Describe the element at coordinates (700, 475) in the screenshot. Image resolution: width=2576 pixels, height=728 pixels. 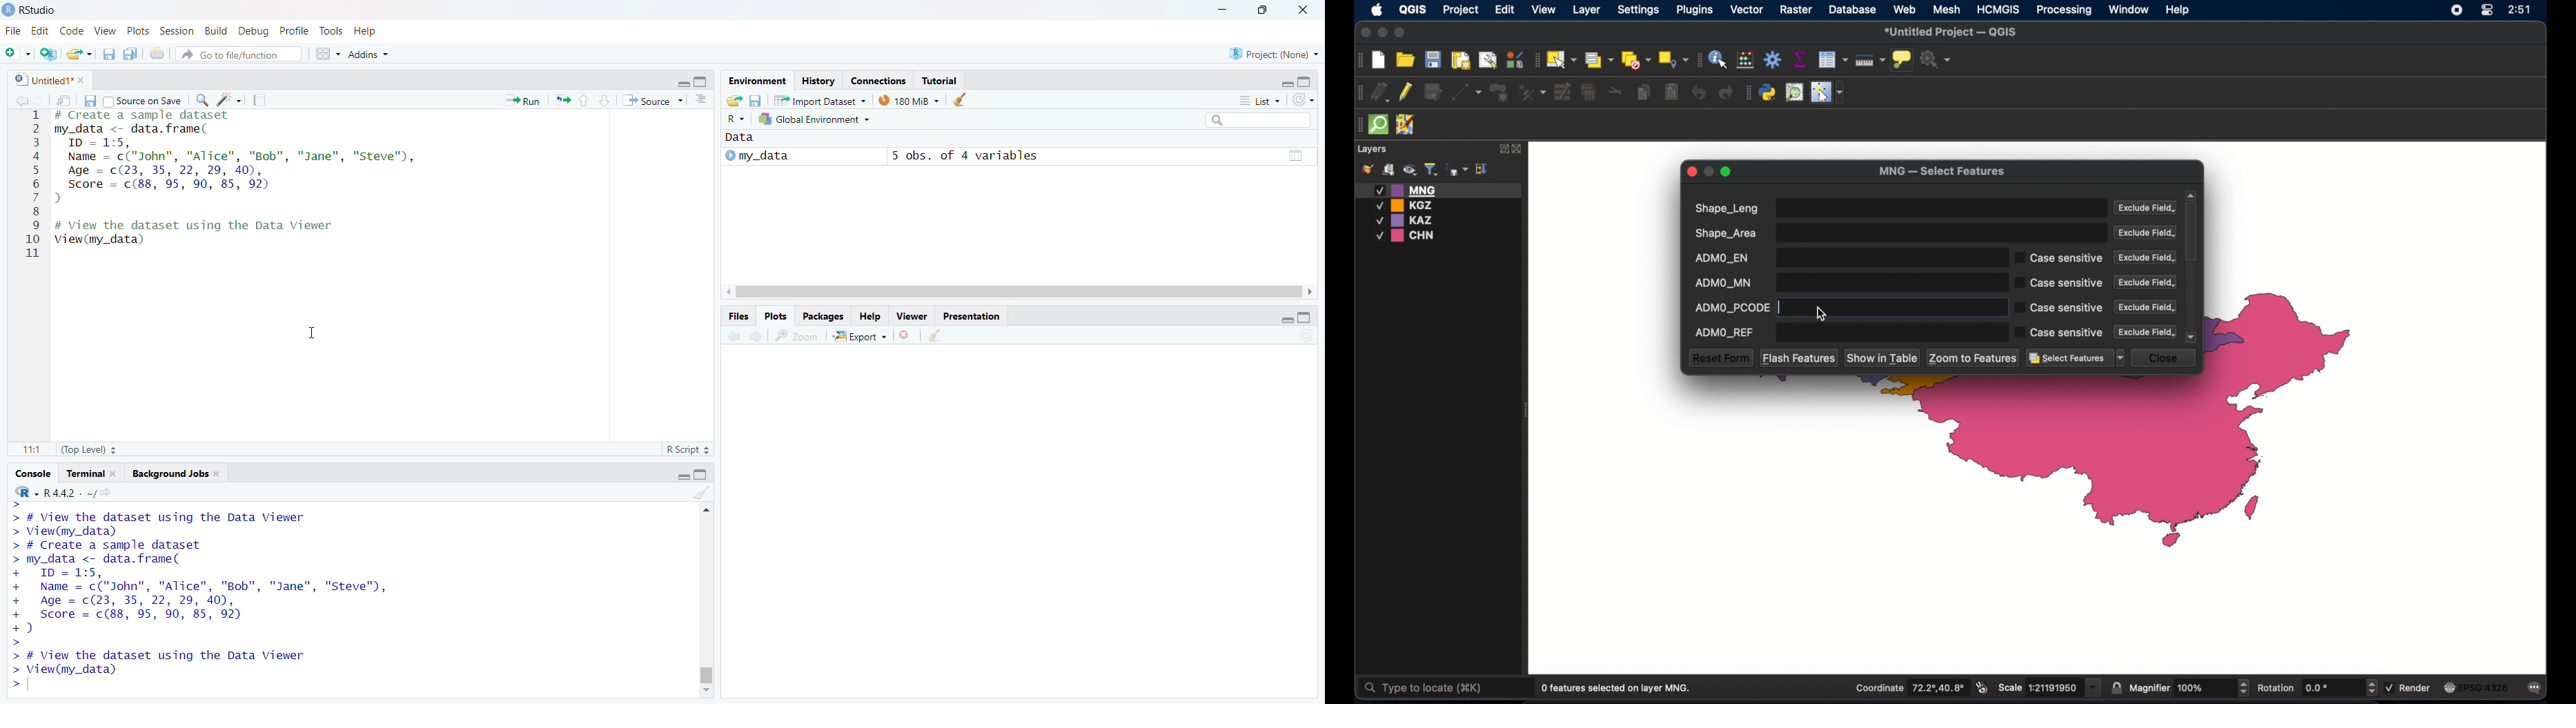
I see `Maximize` at that location.